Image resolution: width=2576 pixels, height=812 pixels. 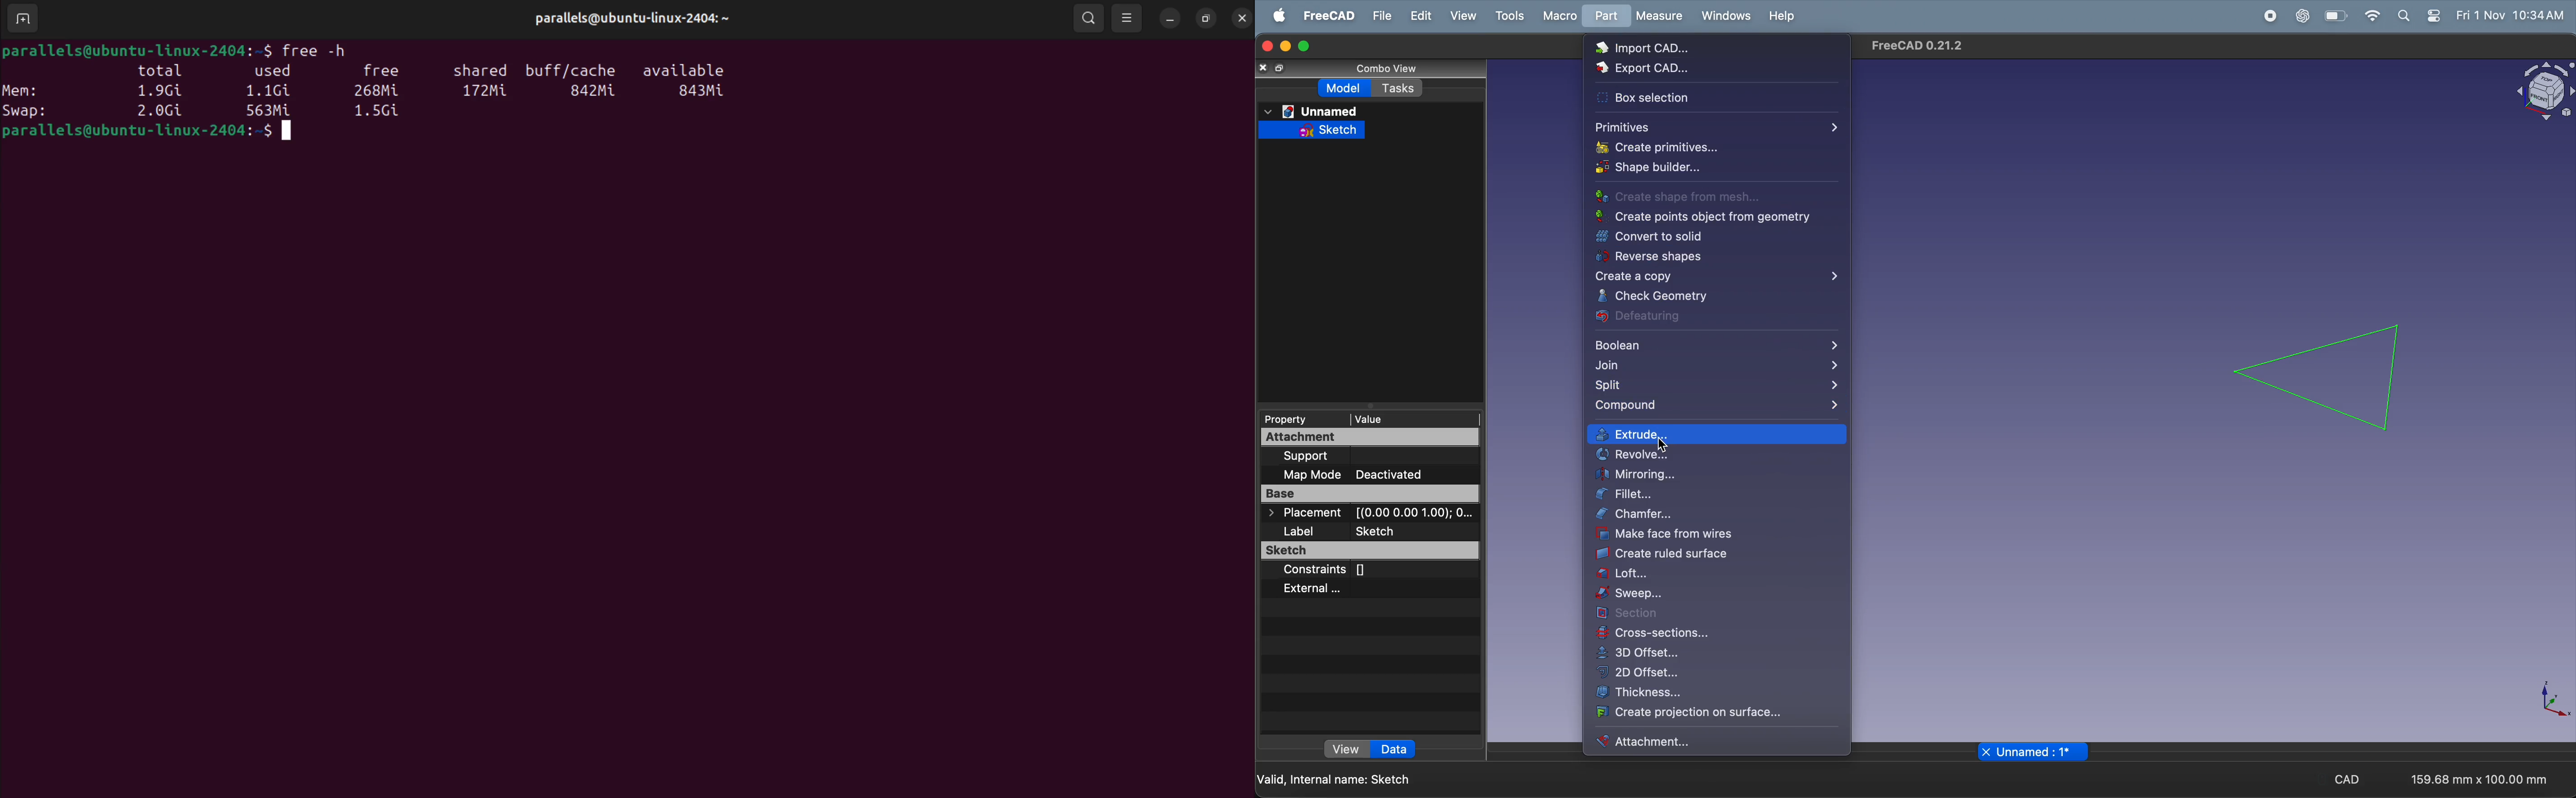 What do you see at coordinates (1714, 127) in the screenshot?
I see `primitives` at bounding box center [1714, 127].